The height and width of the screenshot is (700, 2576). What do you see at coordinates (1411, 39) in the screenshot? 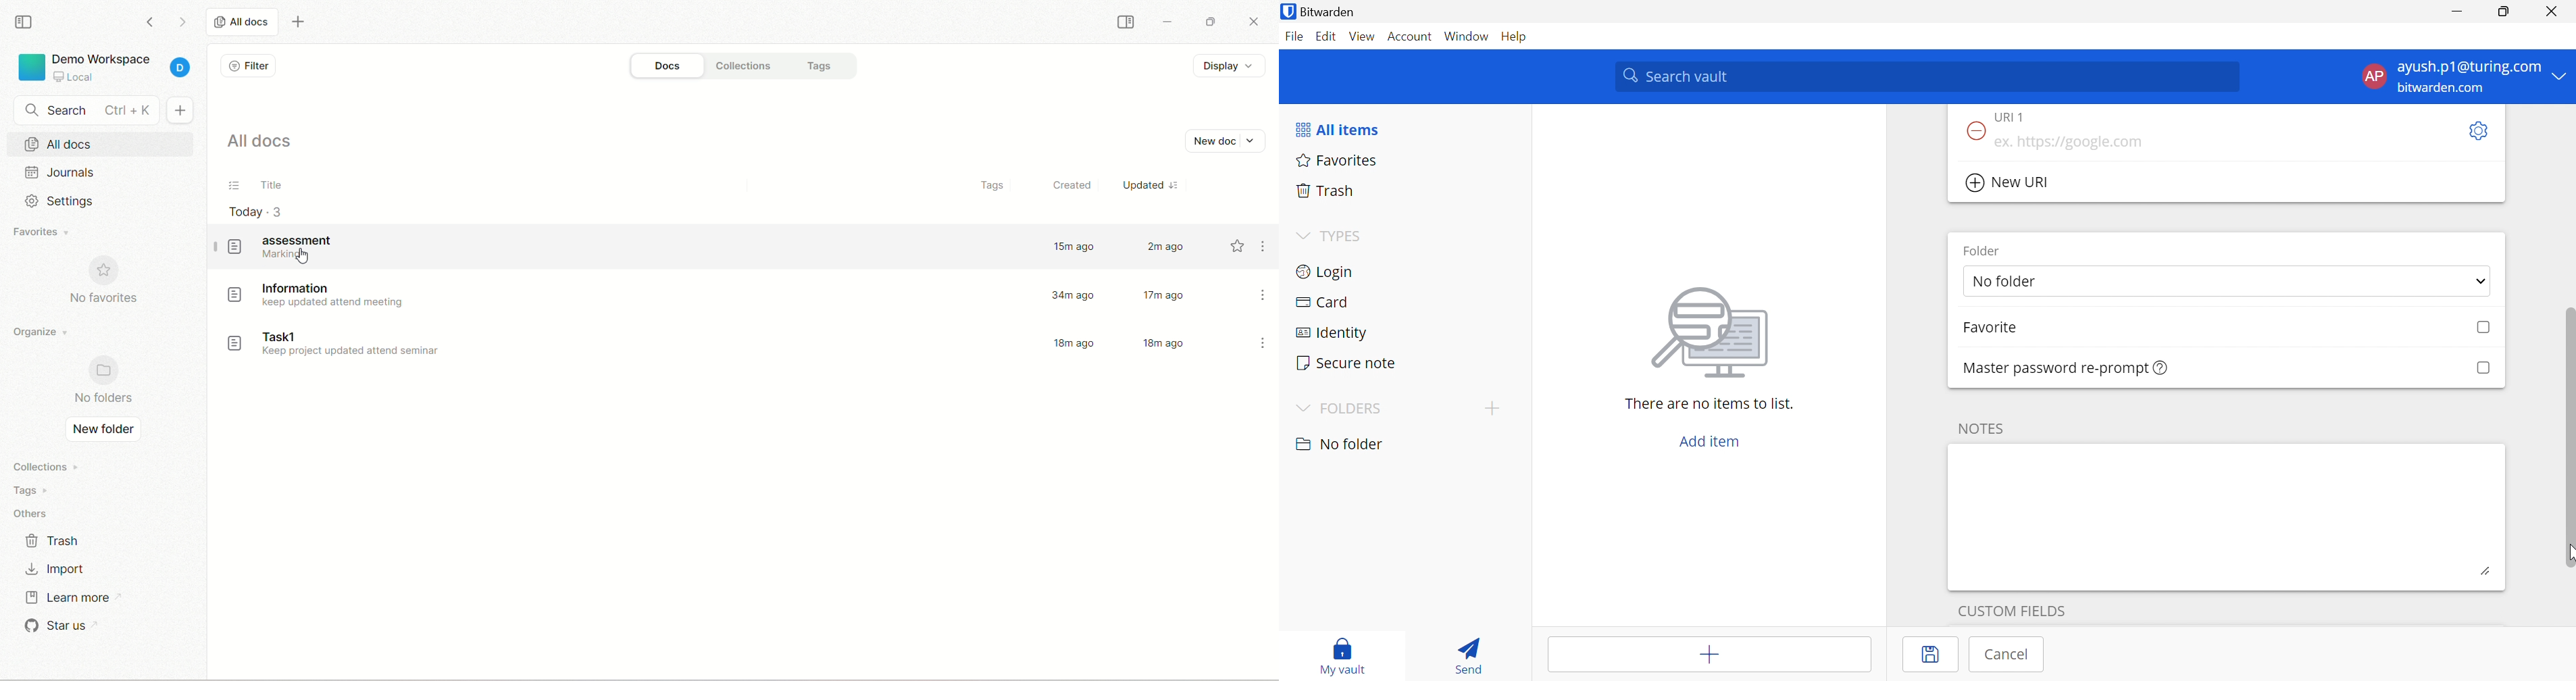
I see `Account` at bounding box center [1411, 39].